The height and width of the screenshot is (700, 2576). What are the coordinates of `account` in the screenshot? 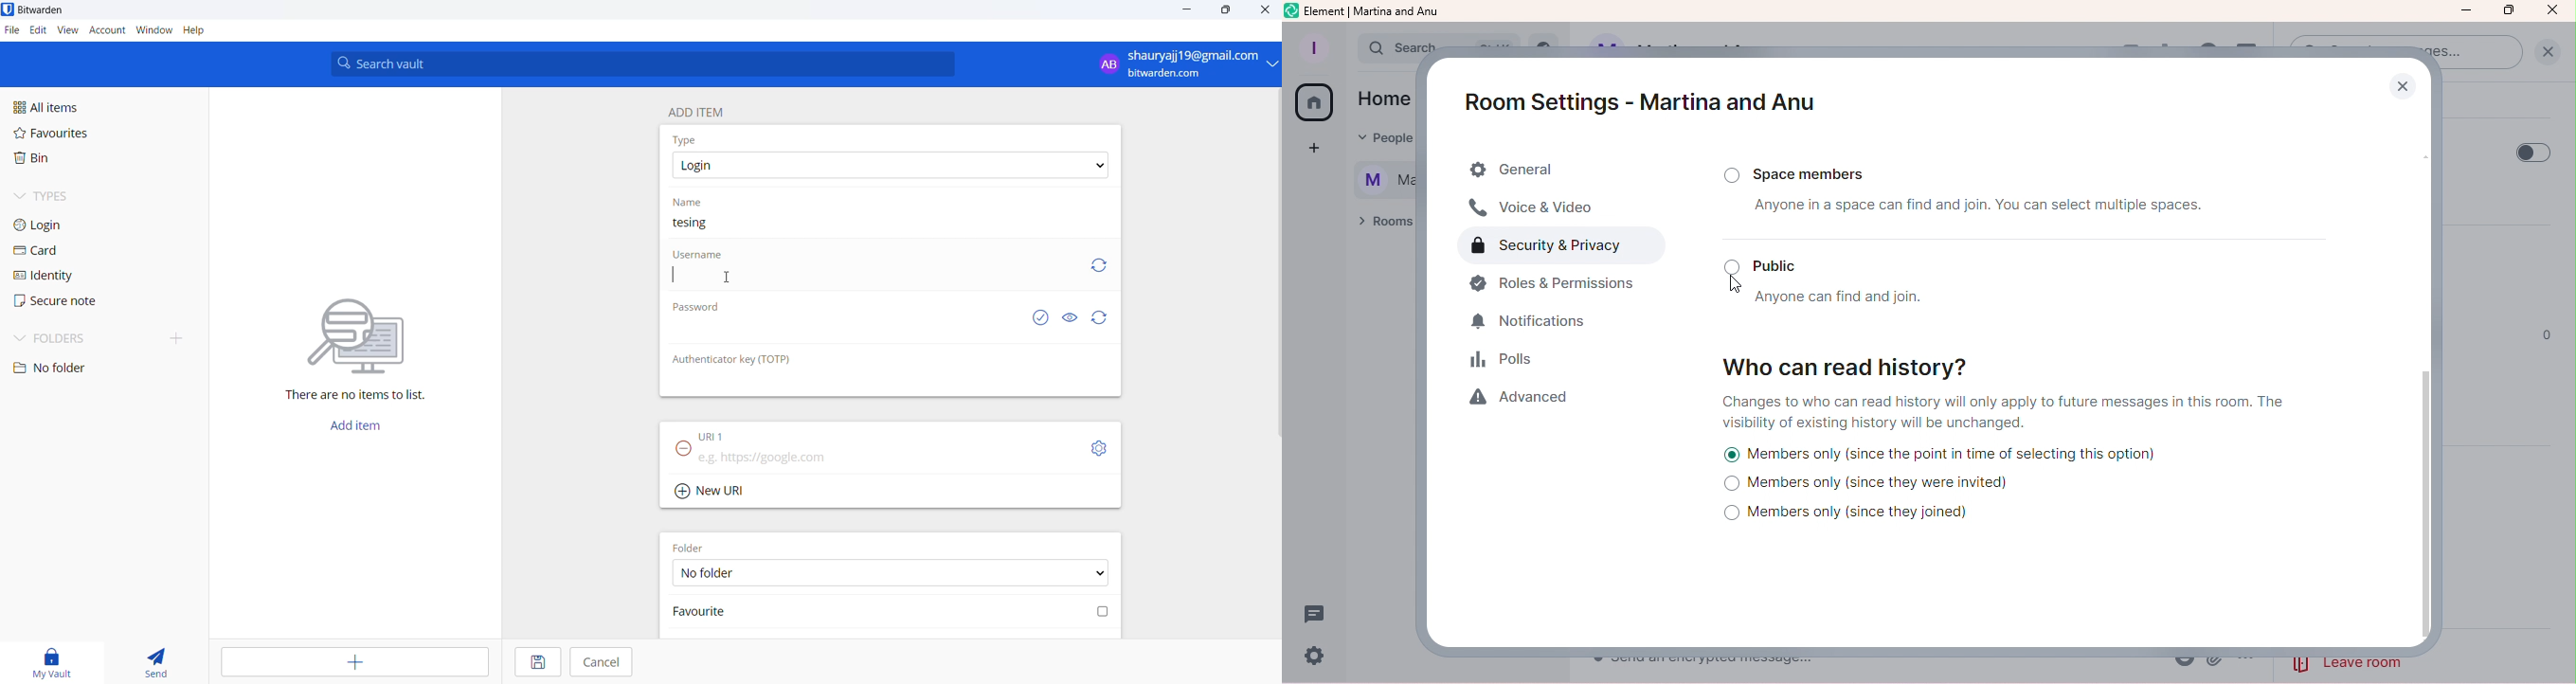 It's located at (107, 32).